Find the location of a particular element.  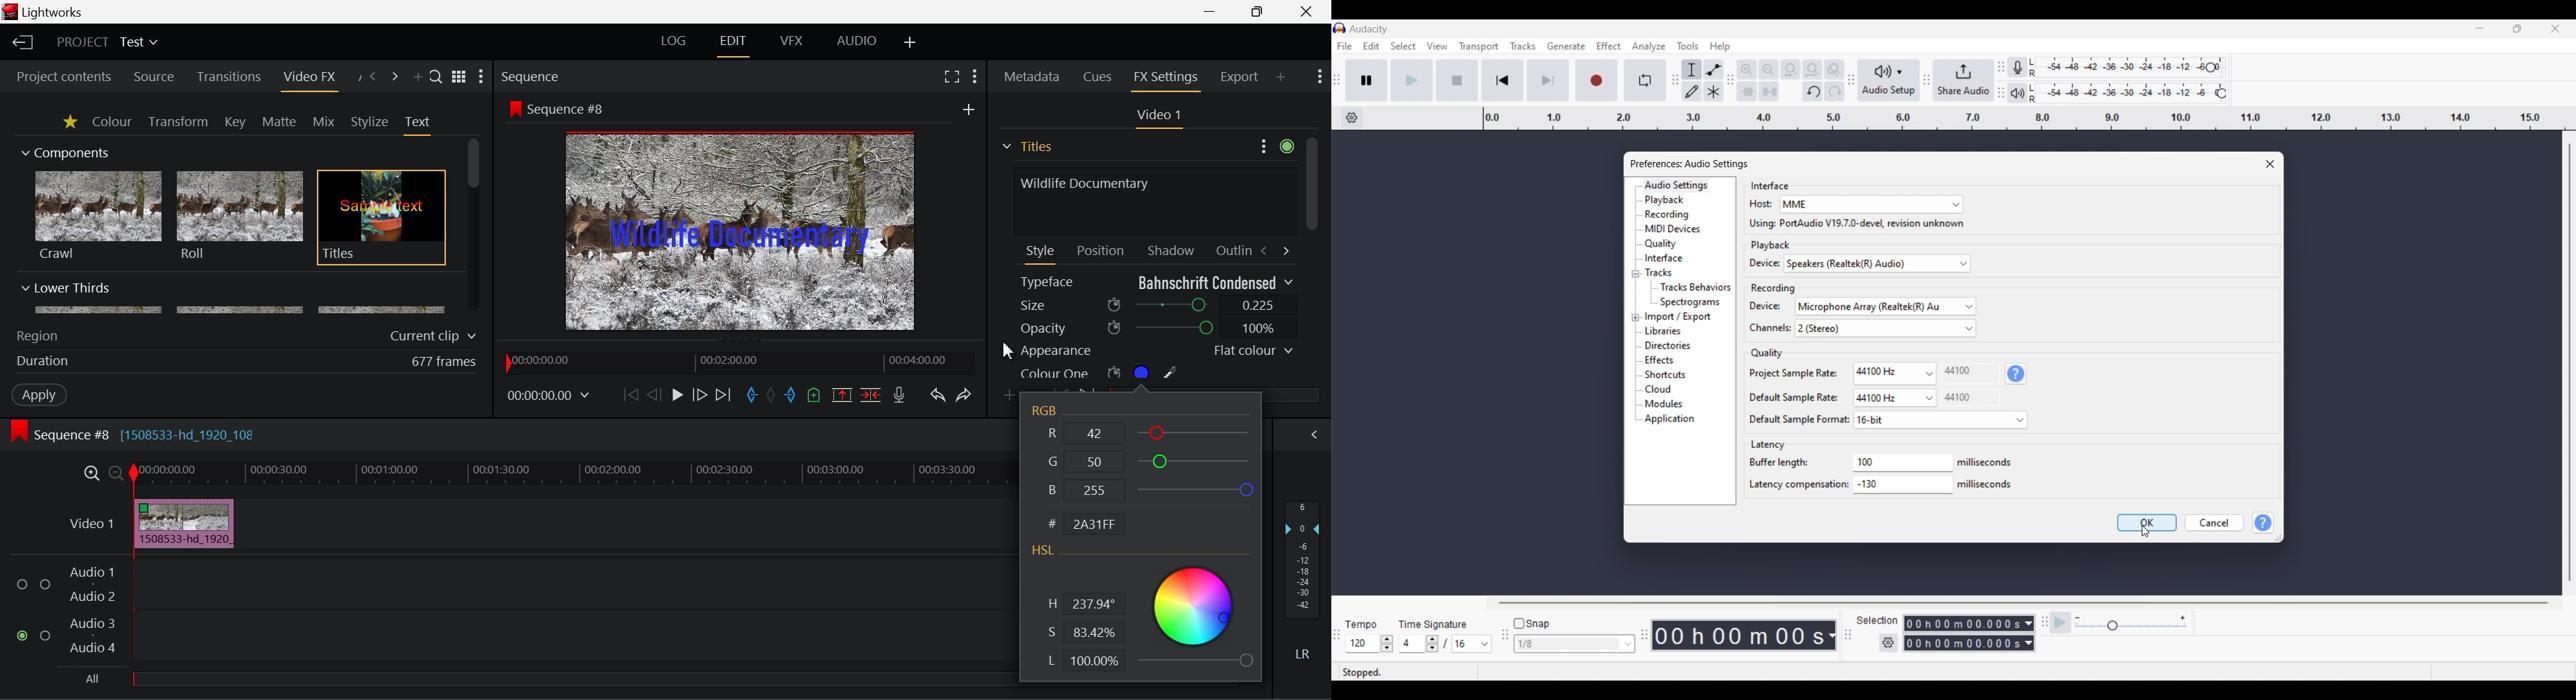

Move between Tabs is located at coordinates (1274, 250).